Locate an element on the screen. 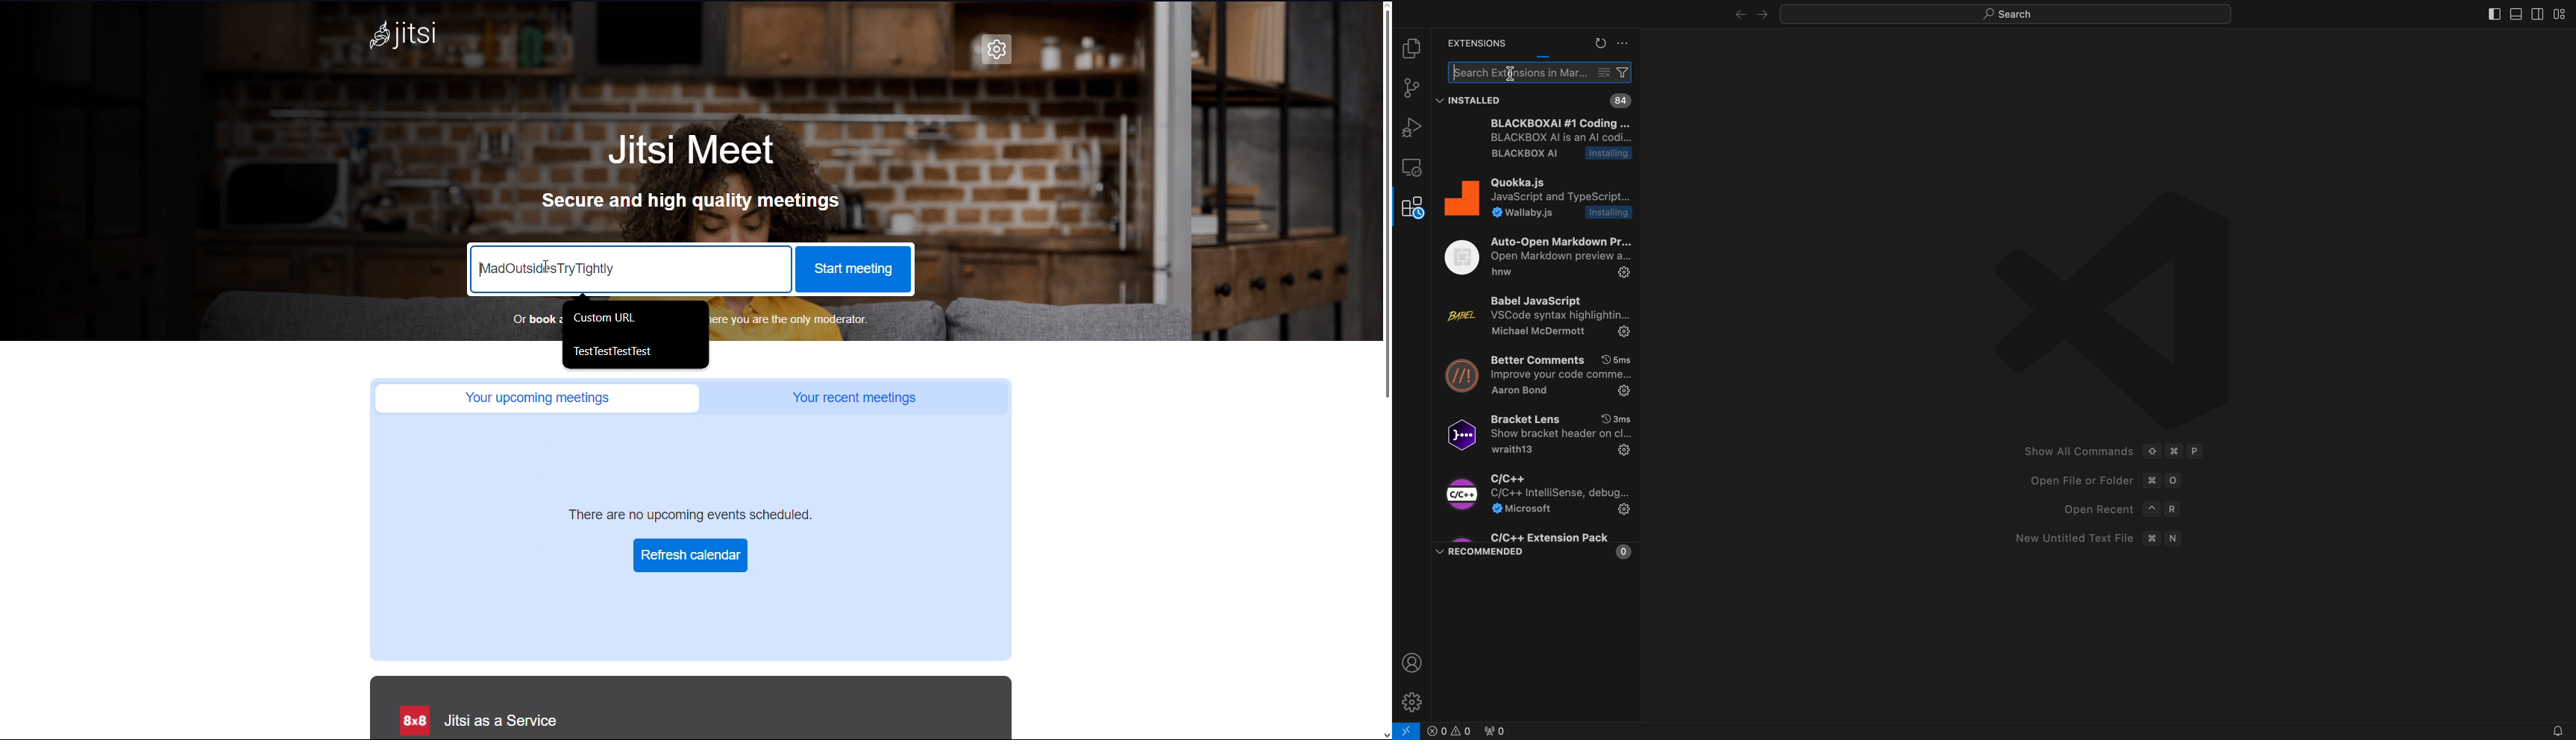 This screenshot has height=756, width=2576. Auto-Open Markdown Pr...
(12) Open Markdown preview a...
hnw 3 is located at coordinates (1541, 262).